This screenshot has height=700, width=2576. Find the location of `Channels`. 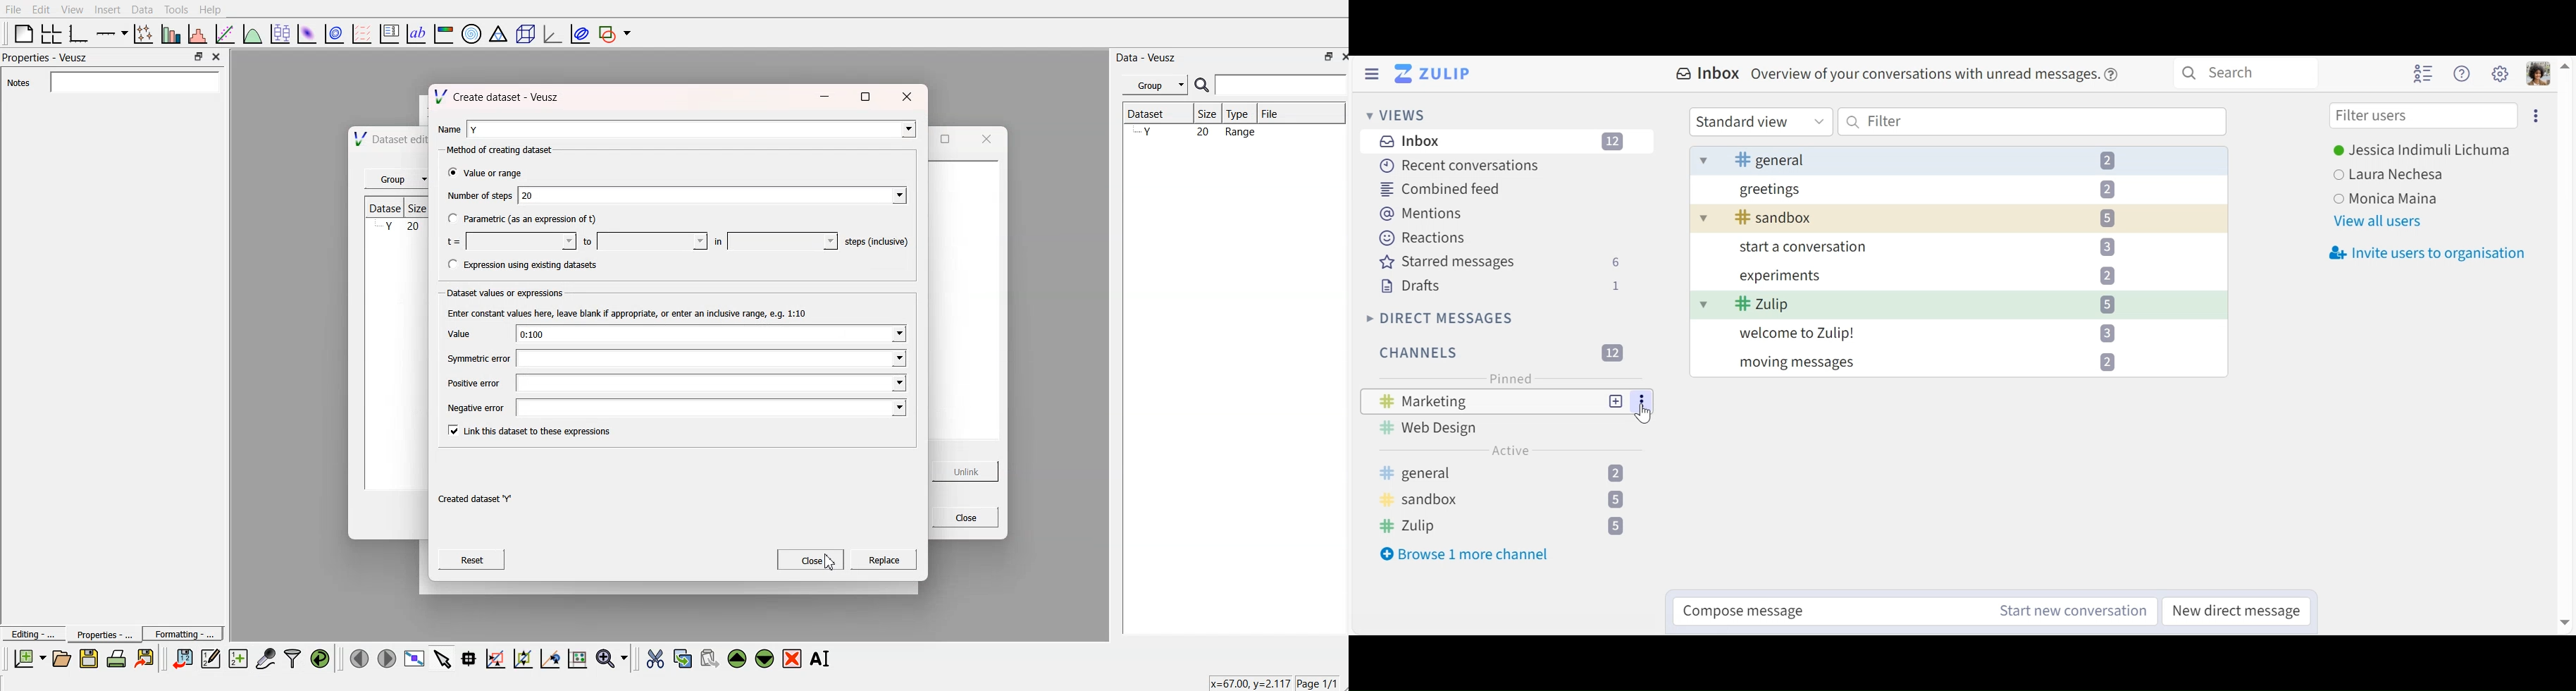

Channels is located at coordinates (1510, 500).